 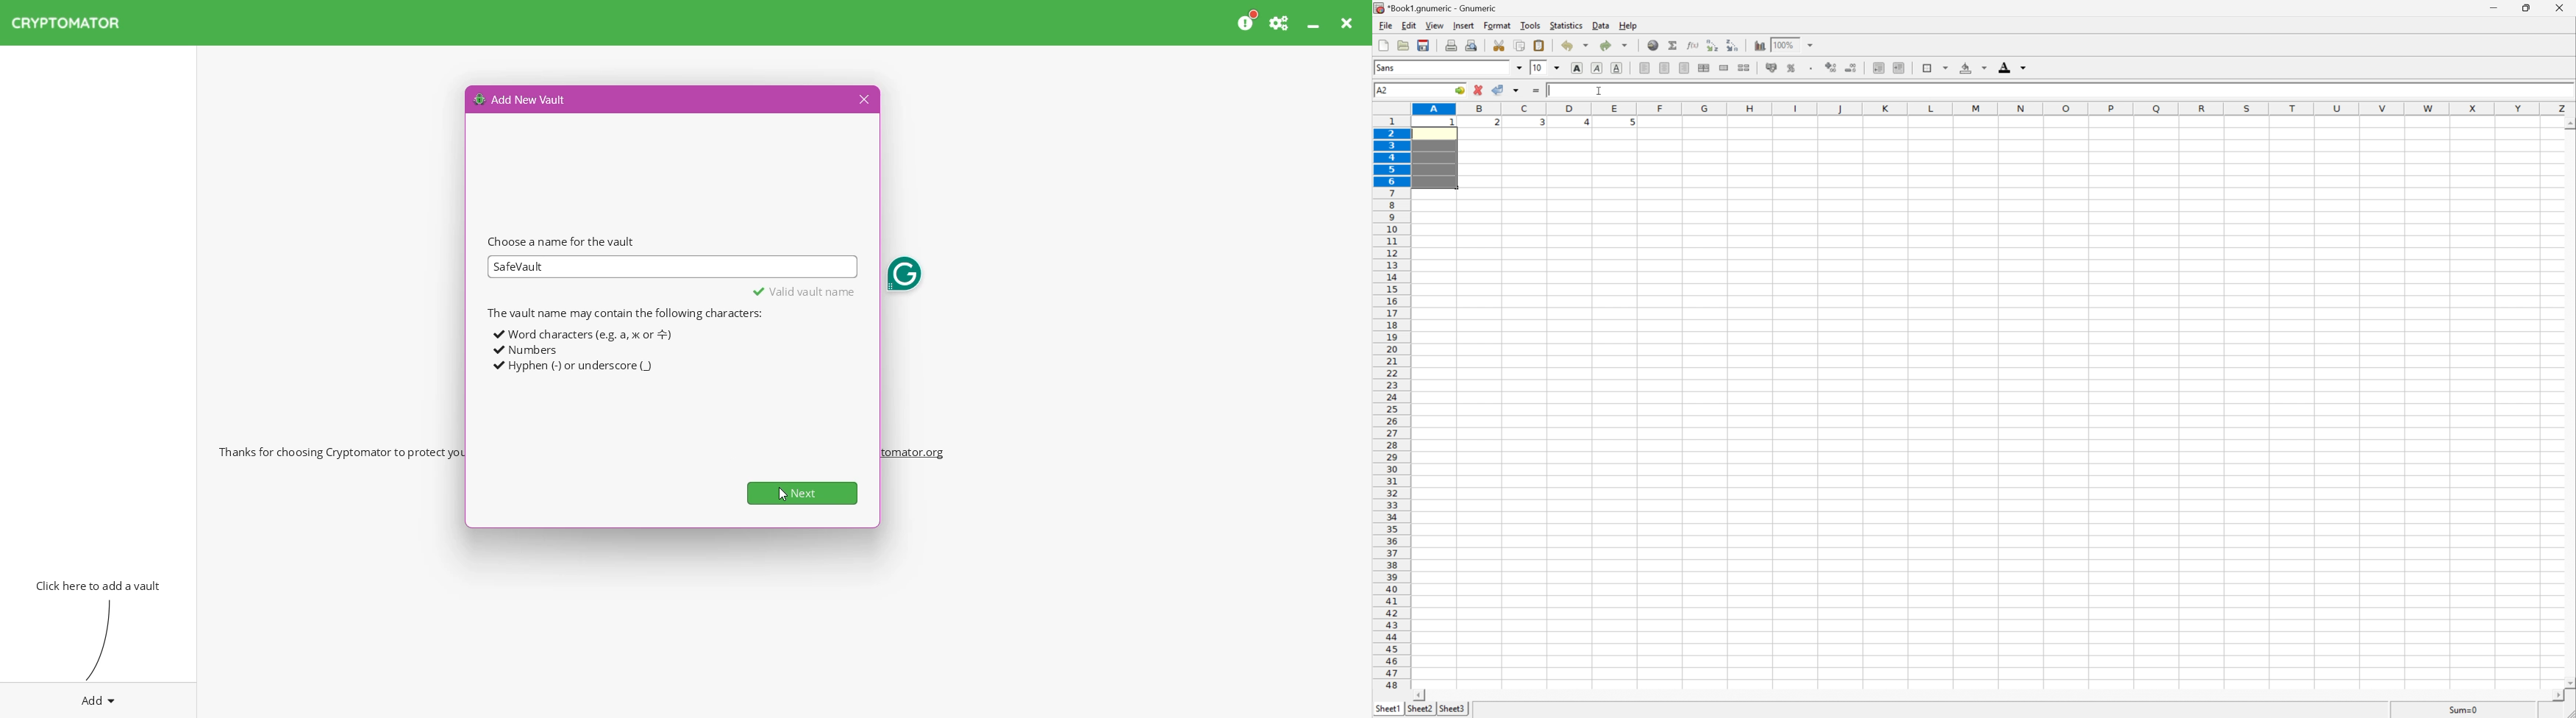 I want to click on Add, so click(x=99, y=697).